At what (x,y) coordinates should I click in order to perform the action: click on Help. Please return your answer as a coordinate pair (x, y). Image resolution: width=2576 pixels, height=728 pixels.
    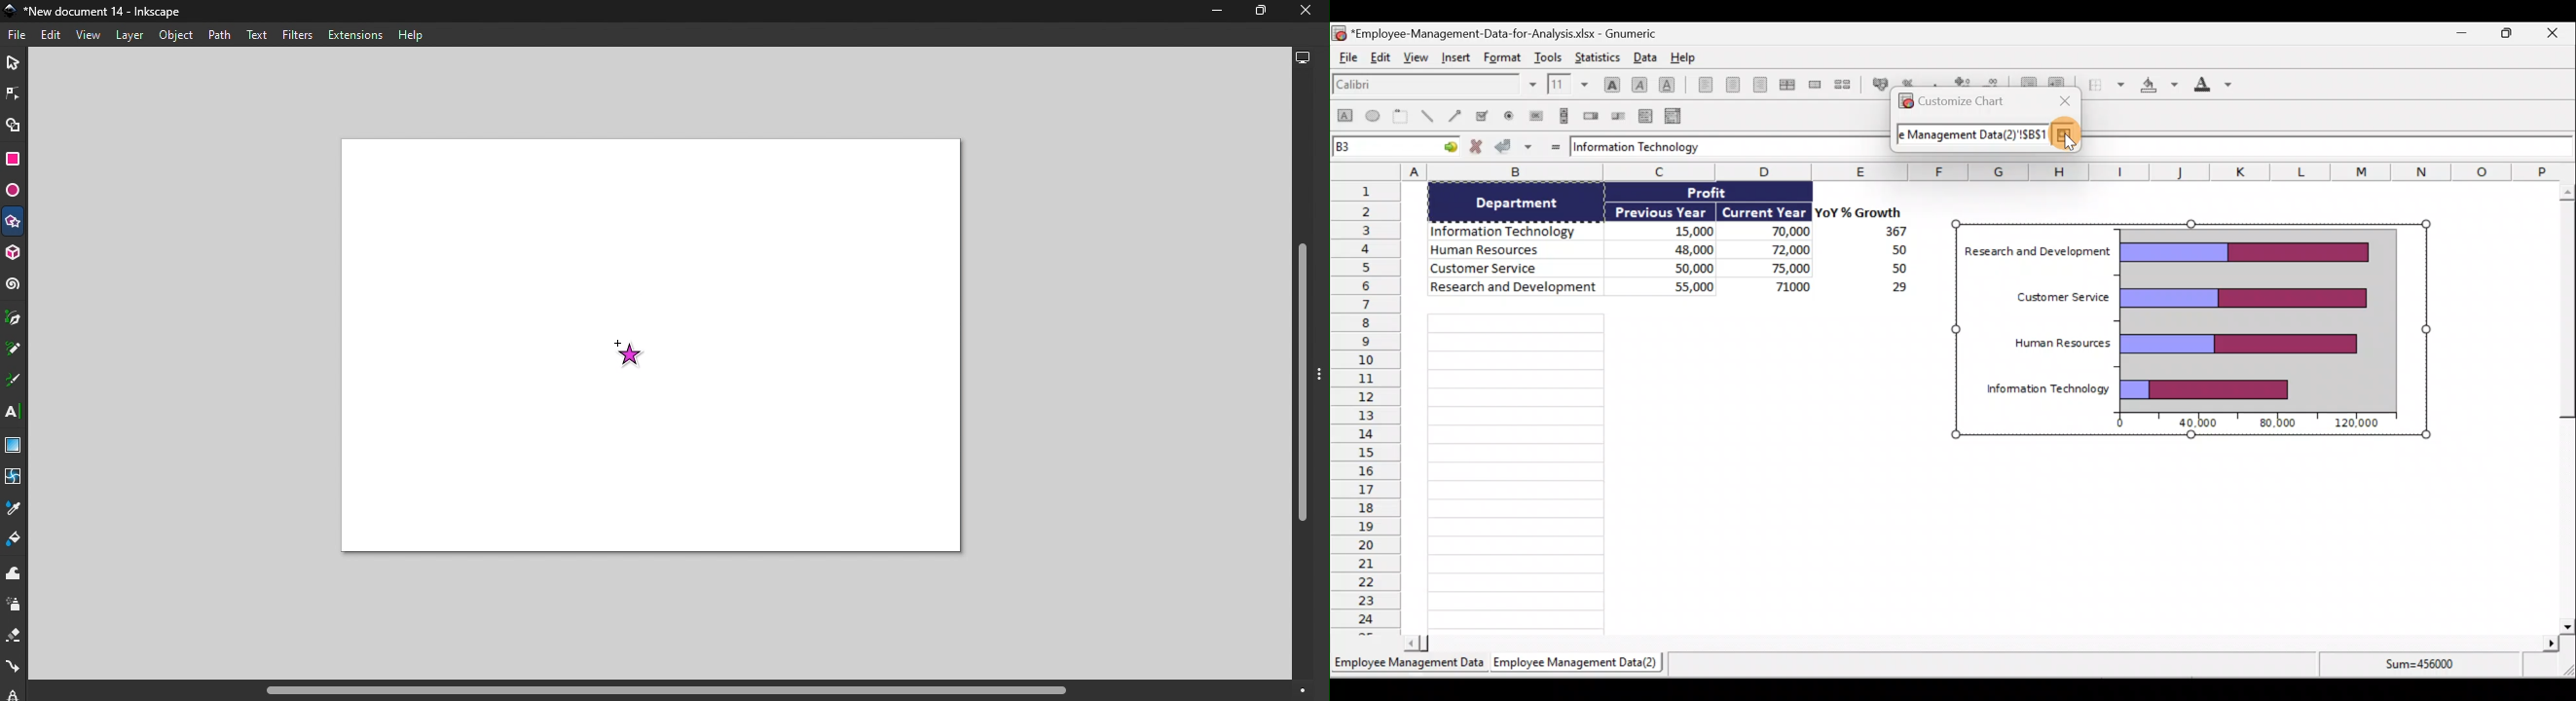
    Looking at the image, I should click on (417, 33).